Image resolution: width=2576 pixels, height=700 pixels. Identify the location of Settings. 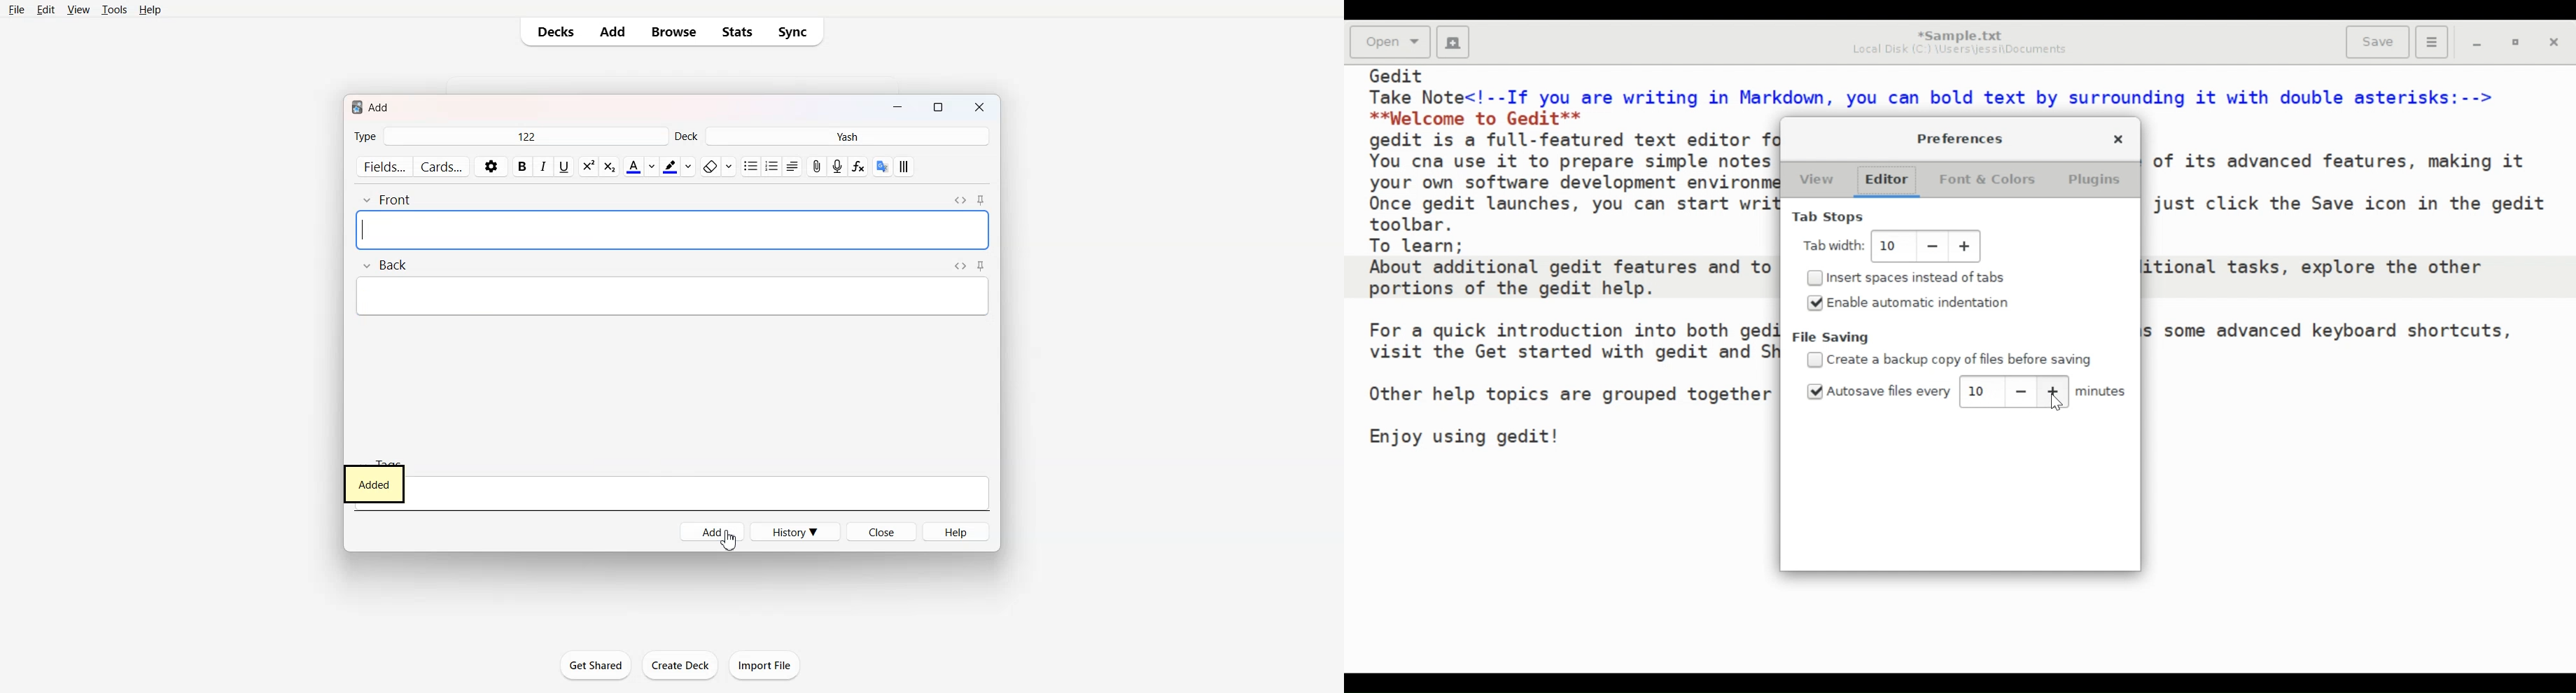
(491, 167).